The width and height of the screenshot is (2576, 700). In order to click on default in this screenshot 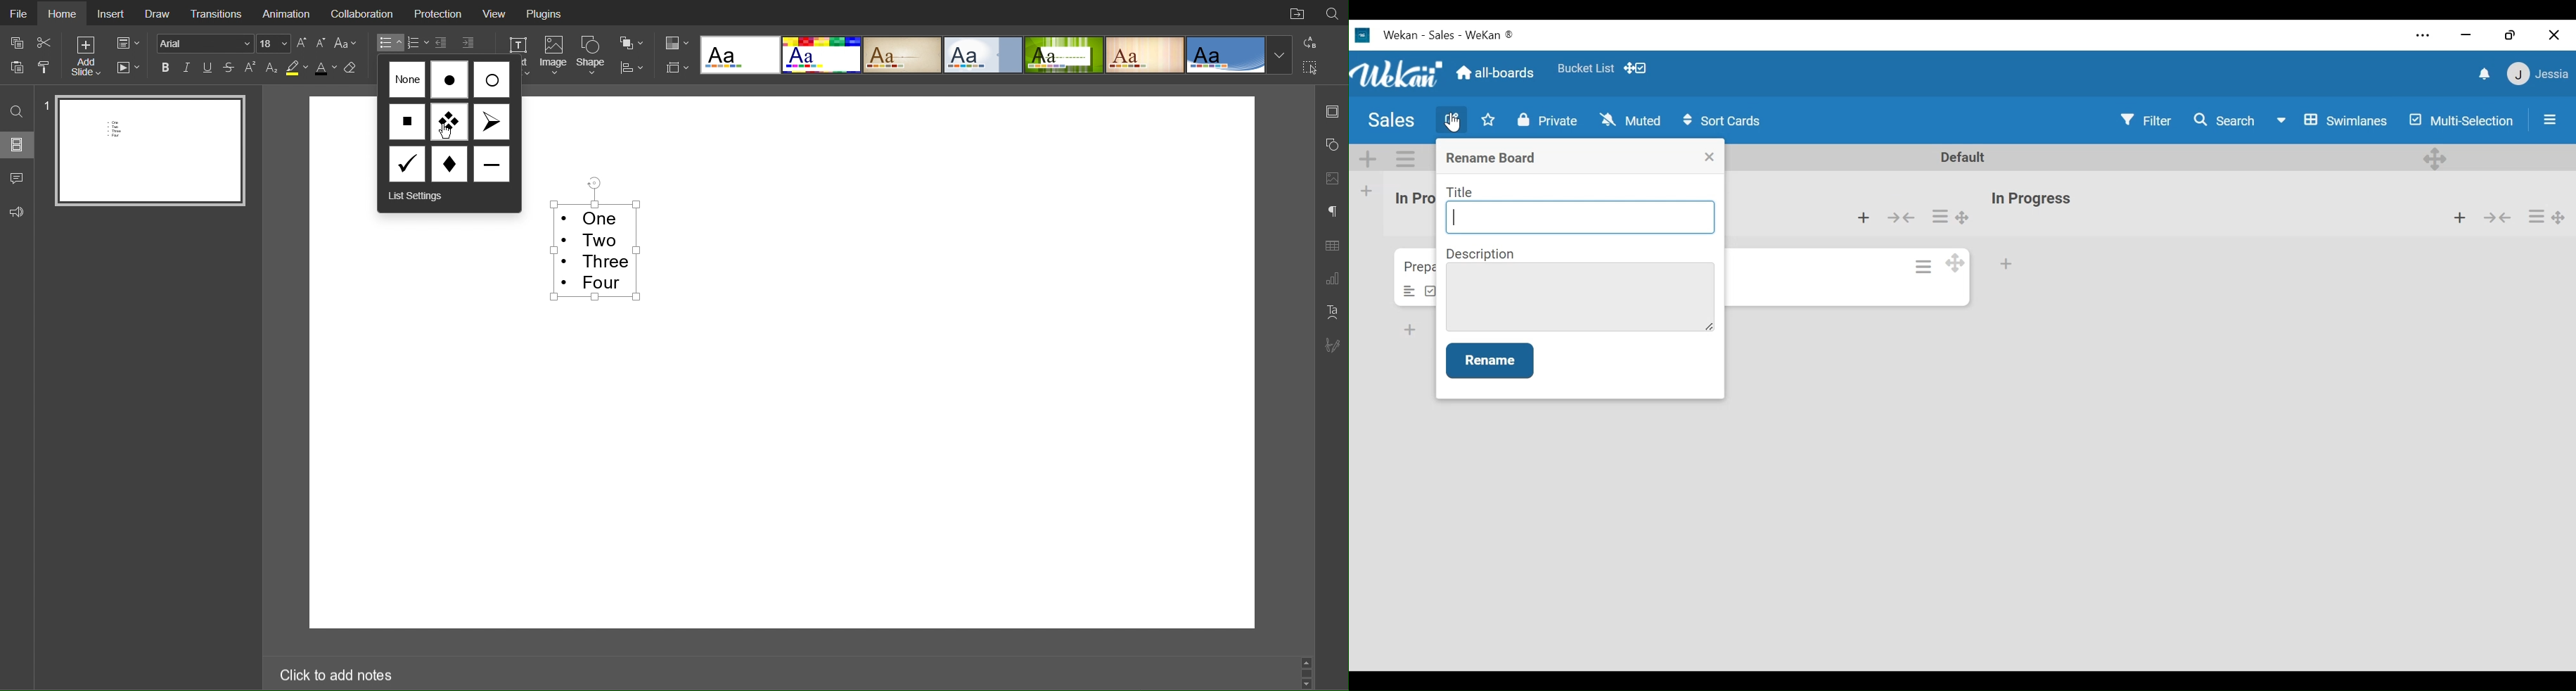, I will do `click(1968, 157)`.